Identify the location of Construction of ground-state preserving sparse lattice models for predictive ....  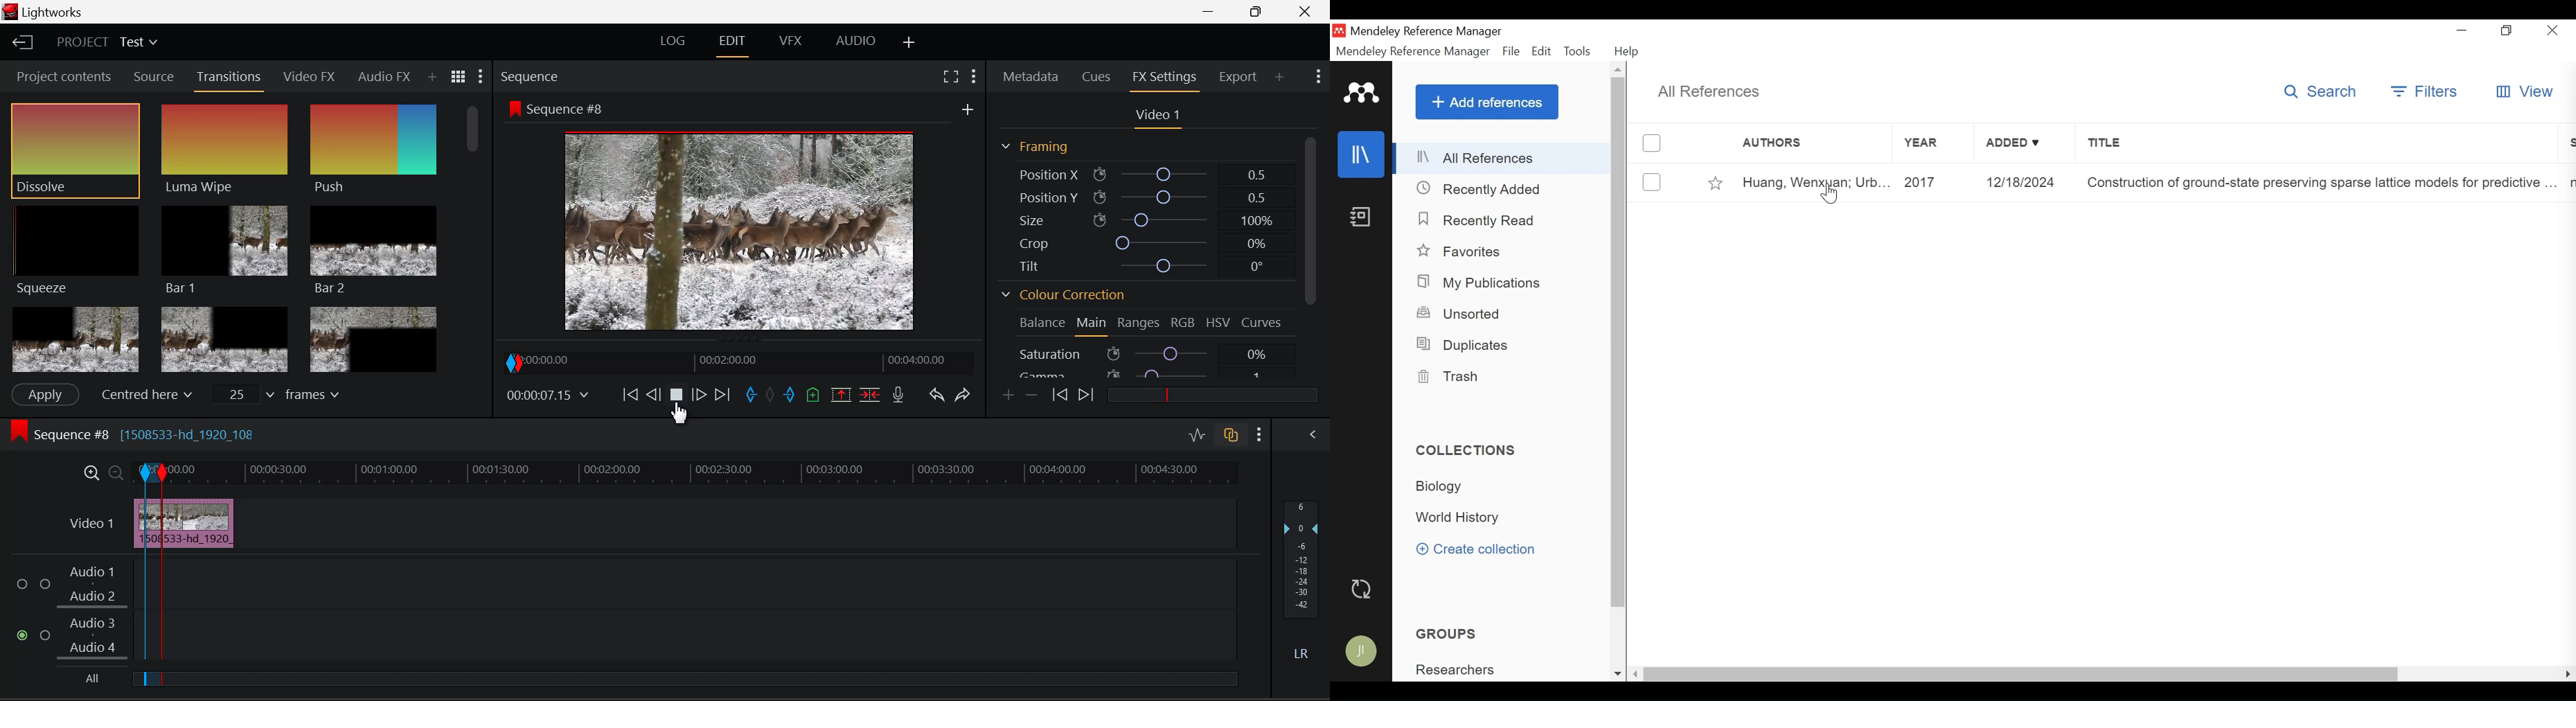
(2320, 182).